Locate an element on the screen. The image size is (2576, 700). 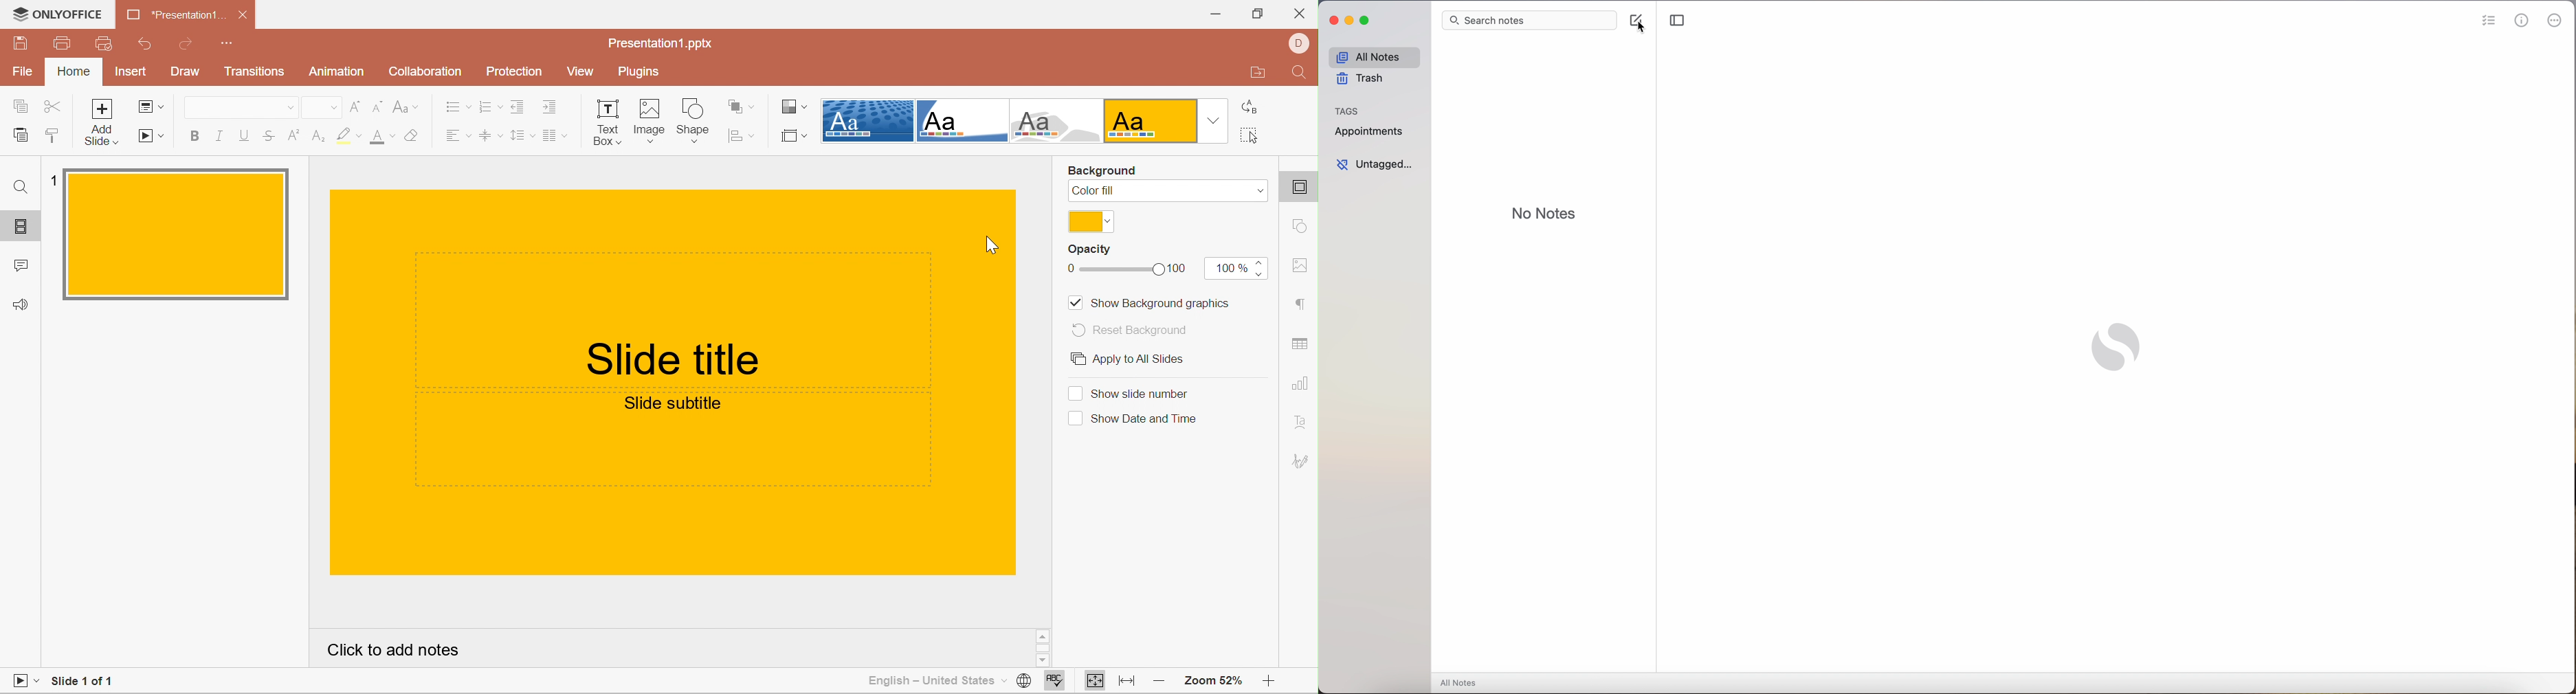
Start Slideshow is located at coordinates (152, 136).